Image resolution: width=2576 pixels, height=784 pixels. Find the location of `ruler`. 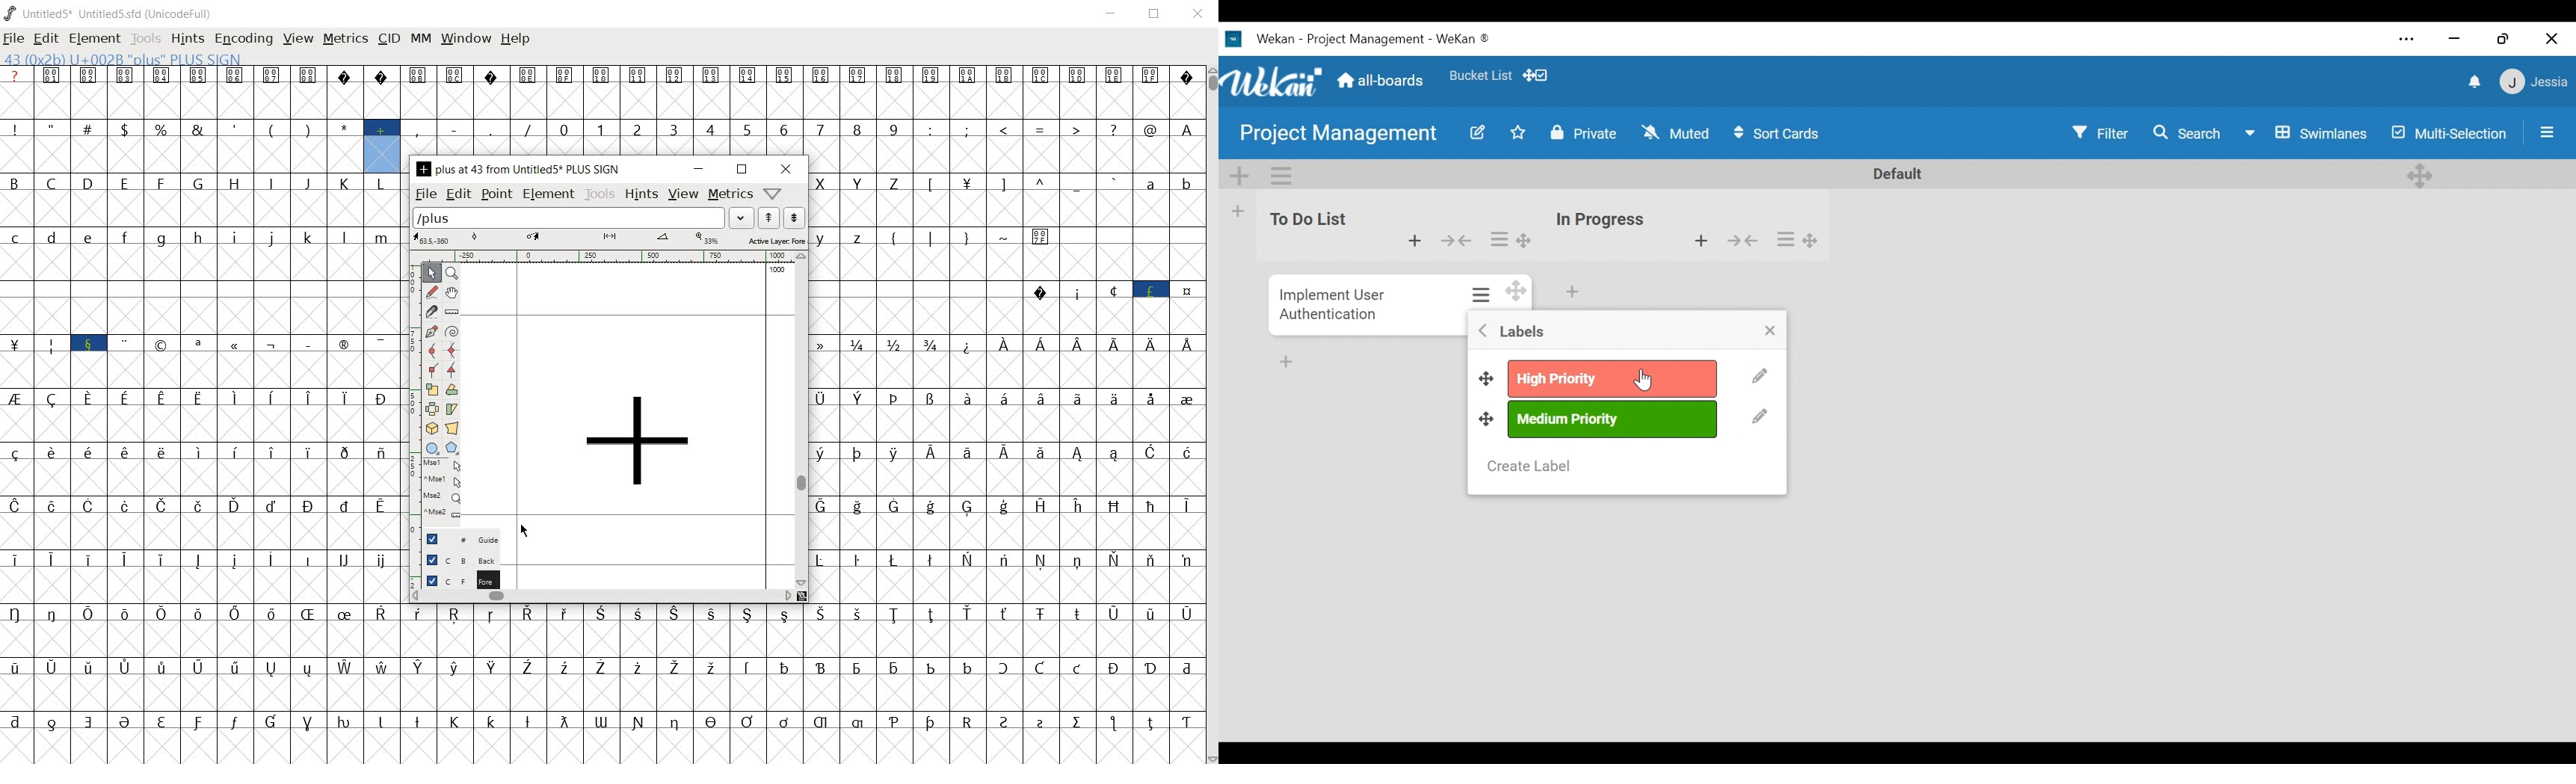

ruler is located at coordinates (600, 258).